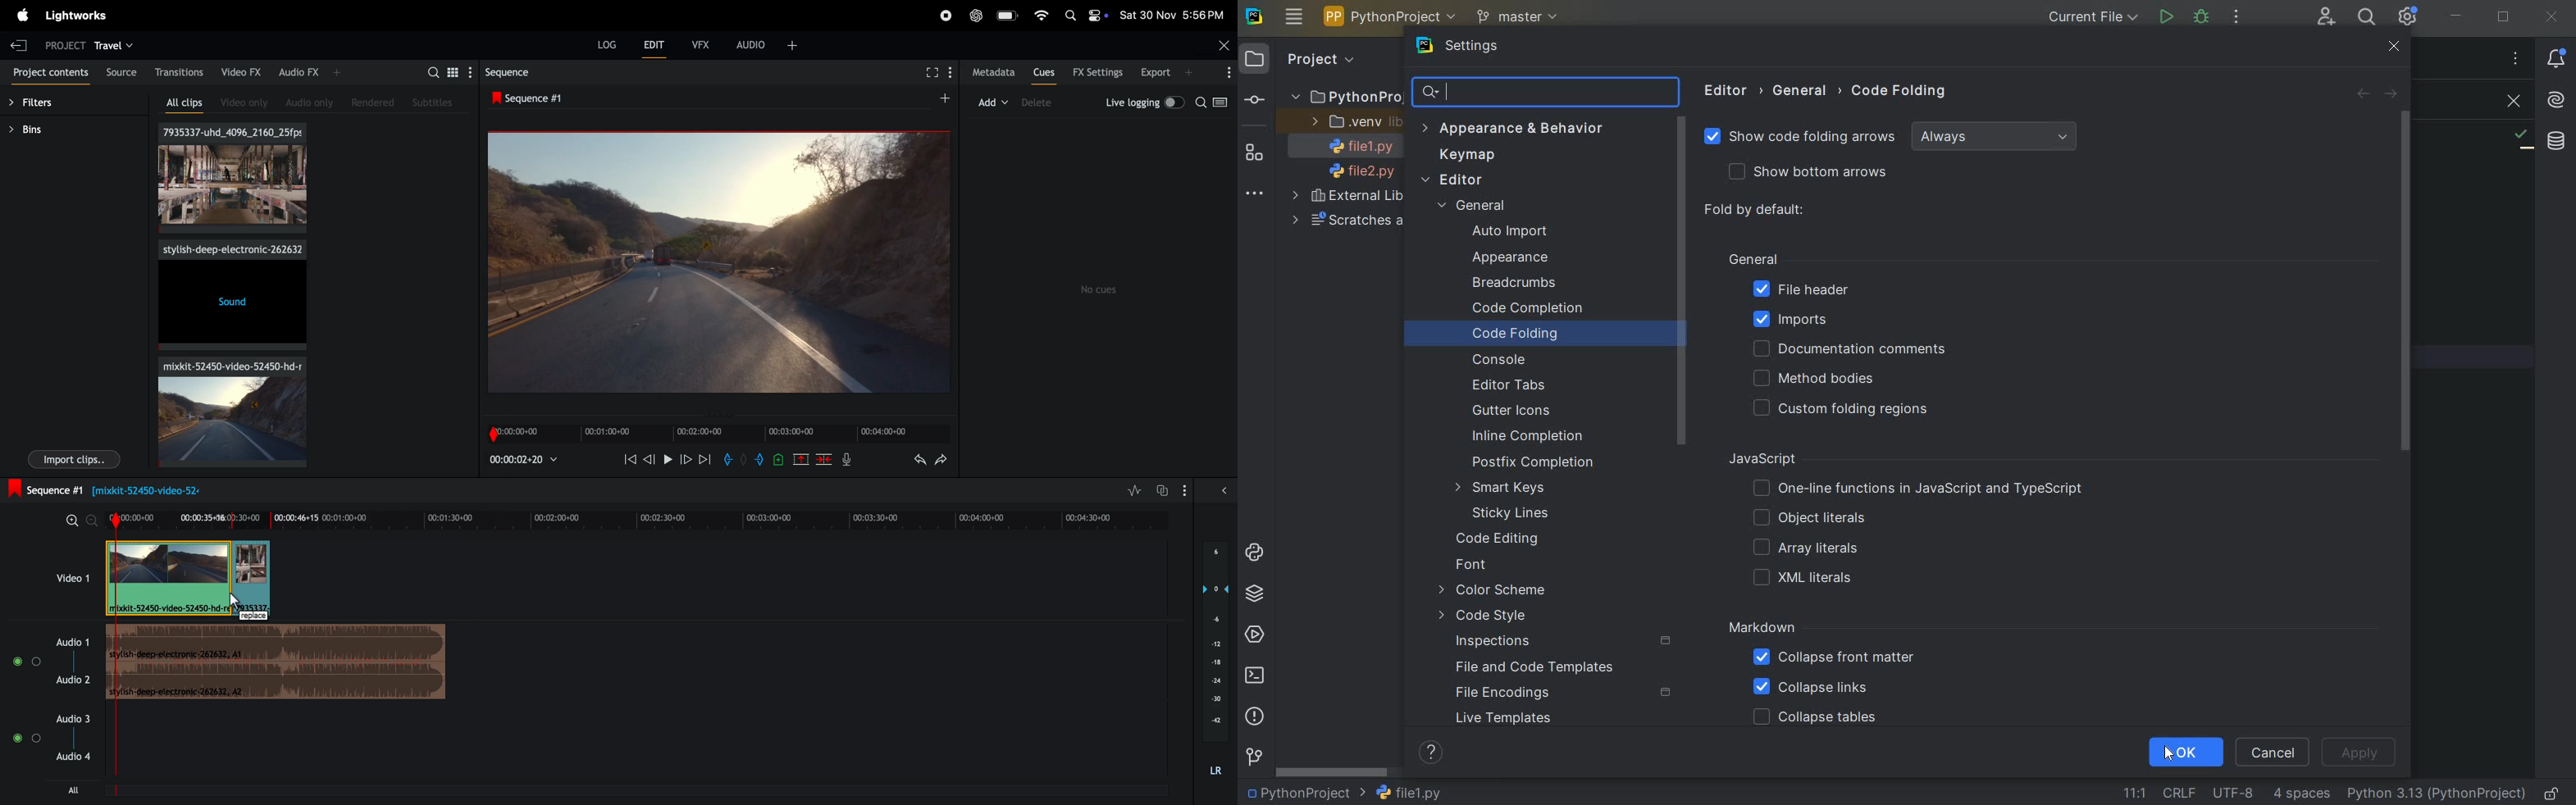  What do you see at coordinates (2203, 18) in the screenshot?
I see `DEBUG` at bounding box center [2203, 18].